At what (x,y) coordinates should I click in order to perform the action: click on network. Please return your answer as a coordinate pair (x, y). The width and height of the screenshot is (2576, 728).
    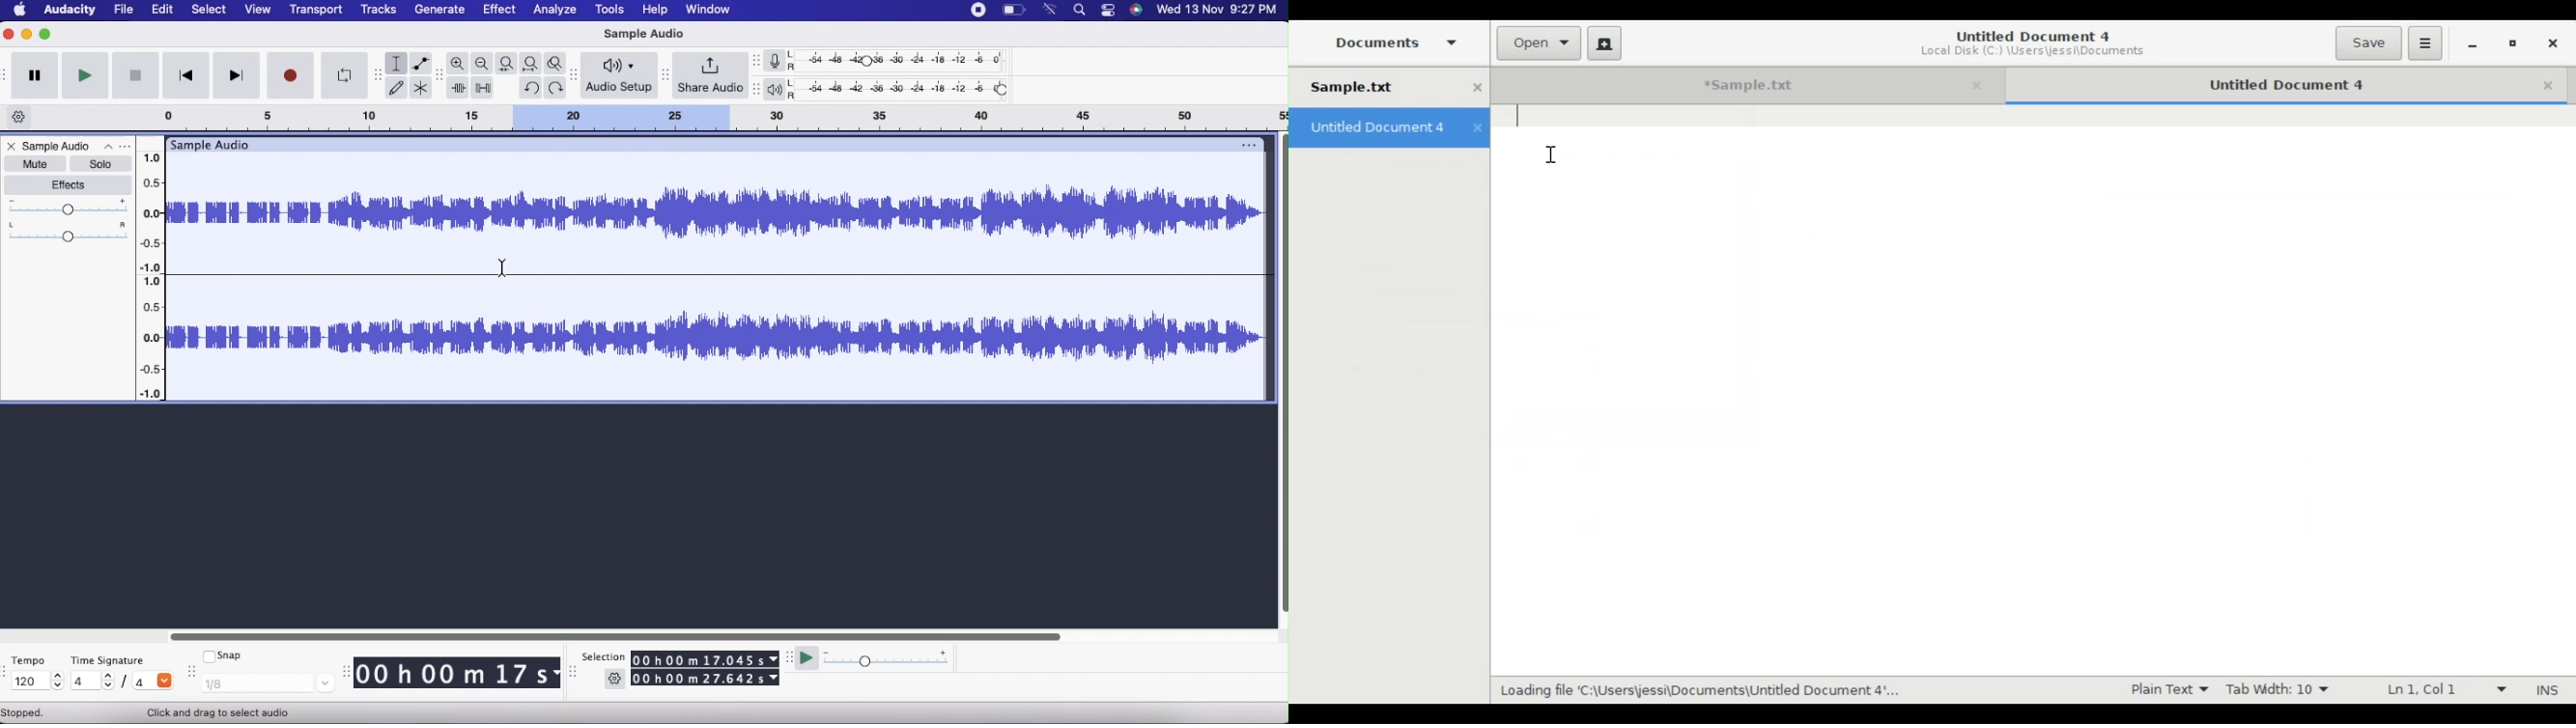
    Looking at the image, I should click on (1050, 9).